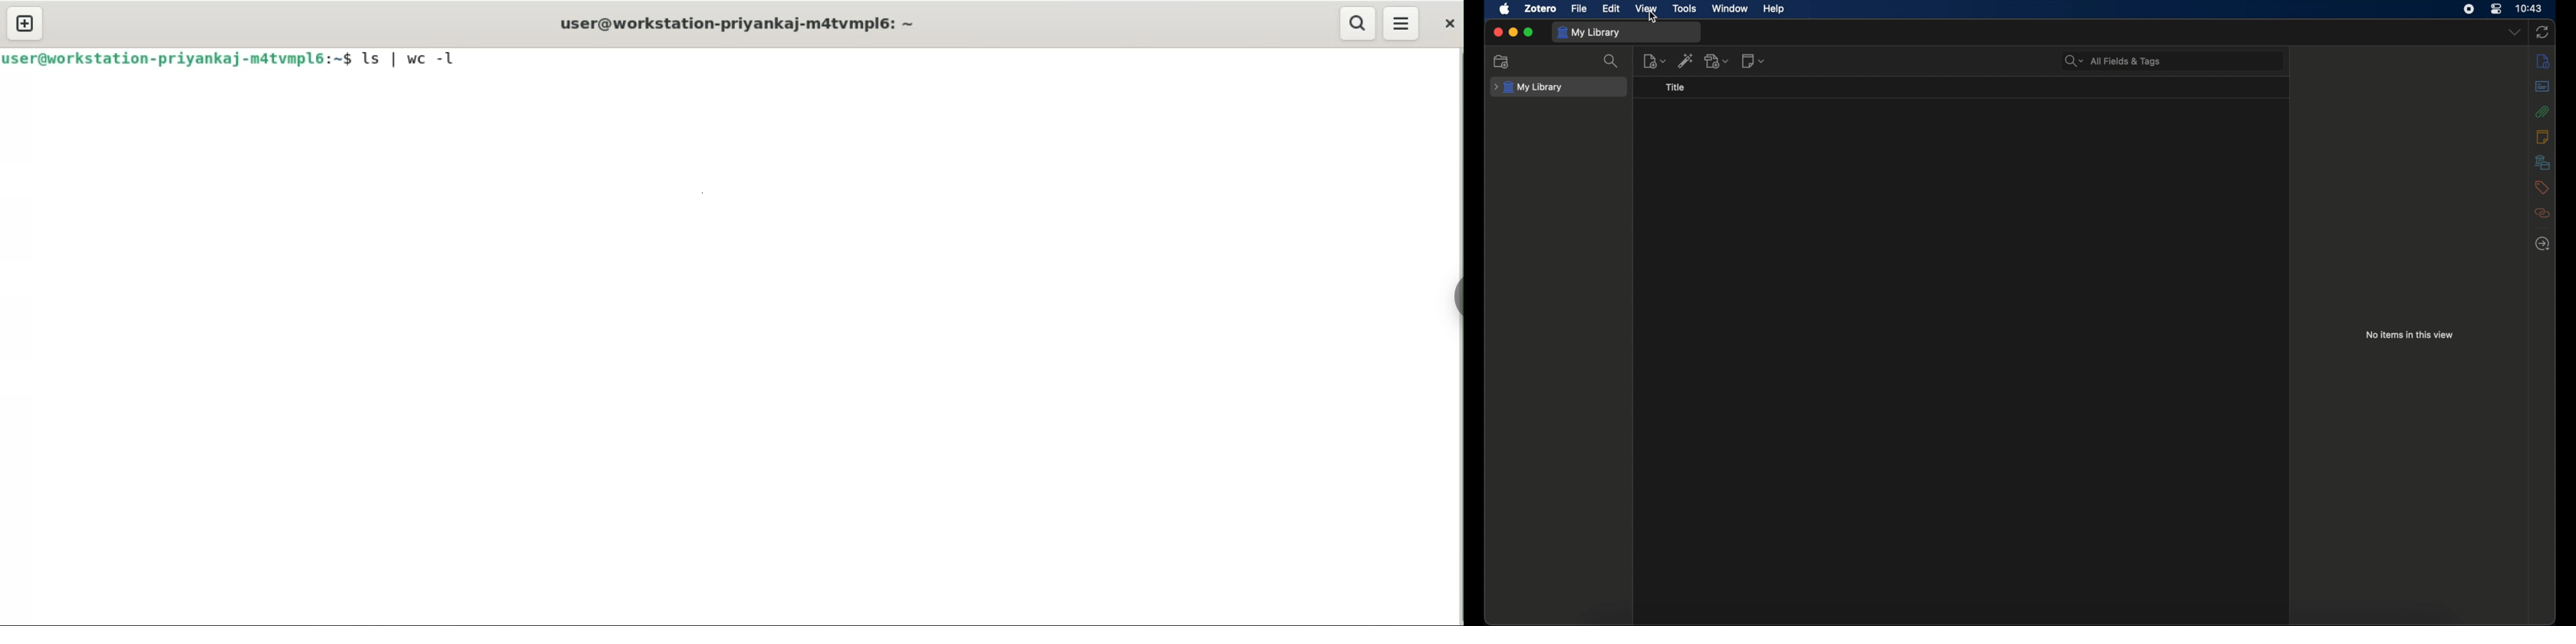 This screenshot has width=2576, height=644. What do you see at coordinates (1686, 60) in the screenshot?
I see `add item by identifier` at bounding box center [1686, 60].